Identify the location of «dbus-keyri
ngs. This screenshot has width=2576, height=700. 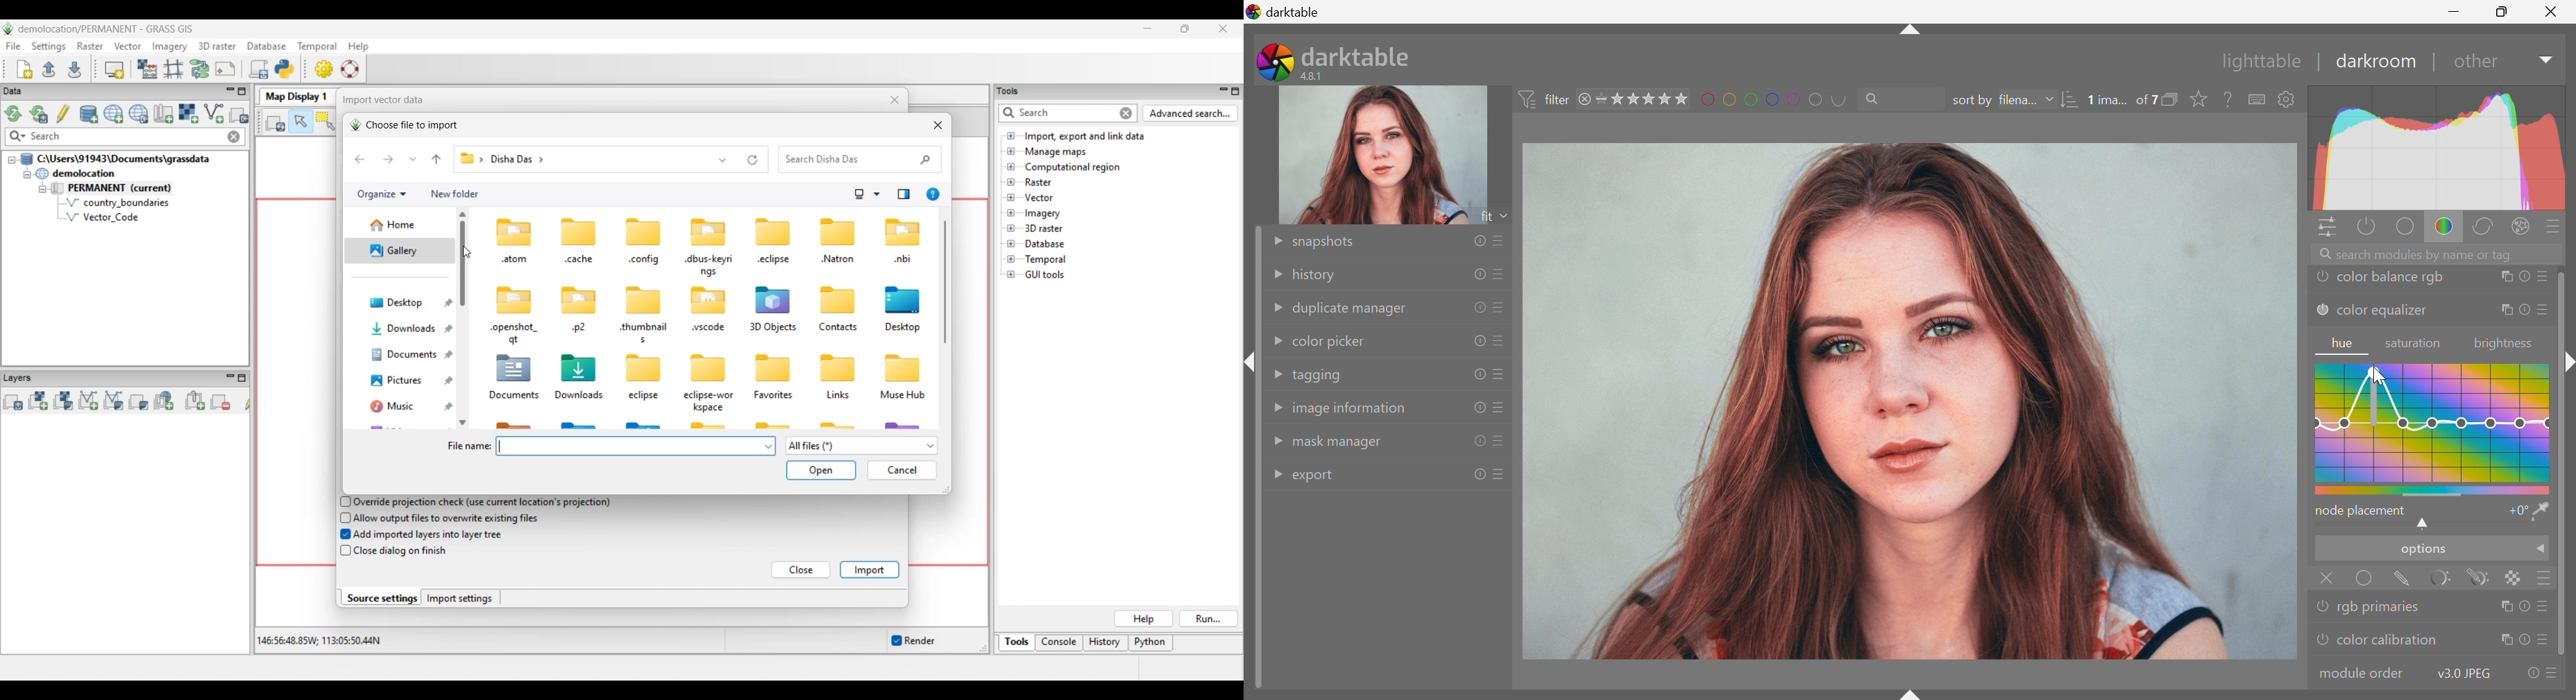
(709, 266).